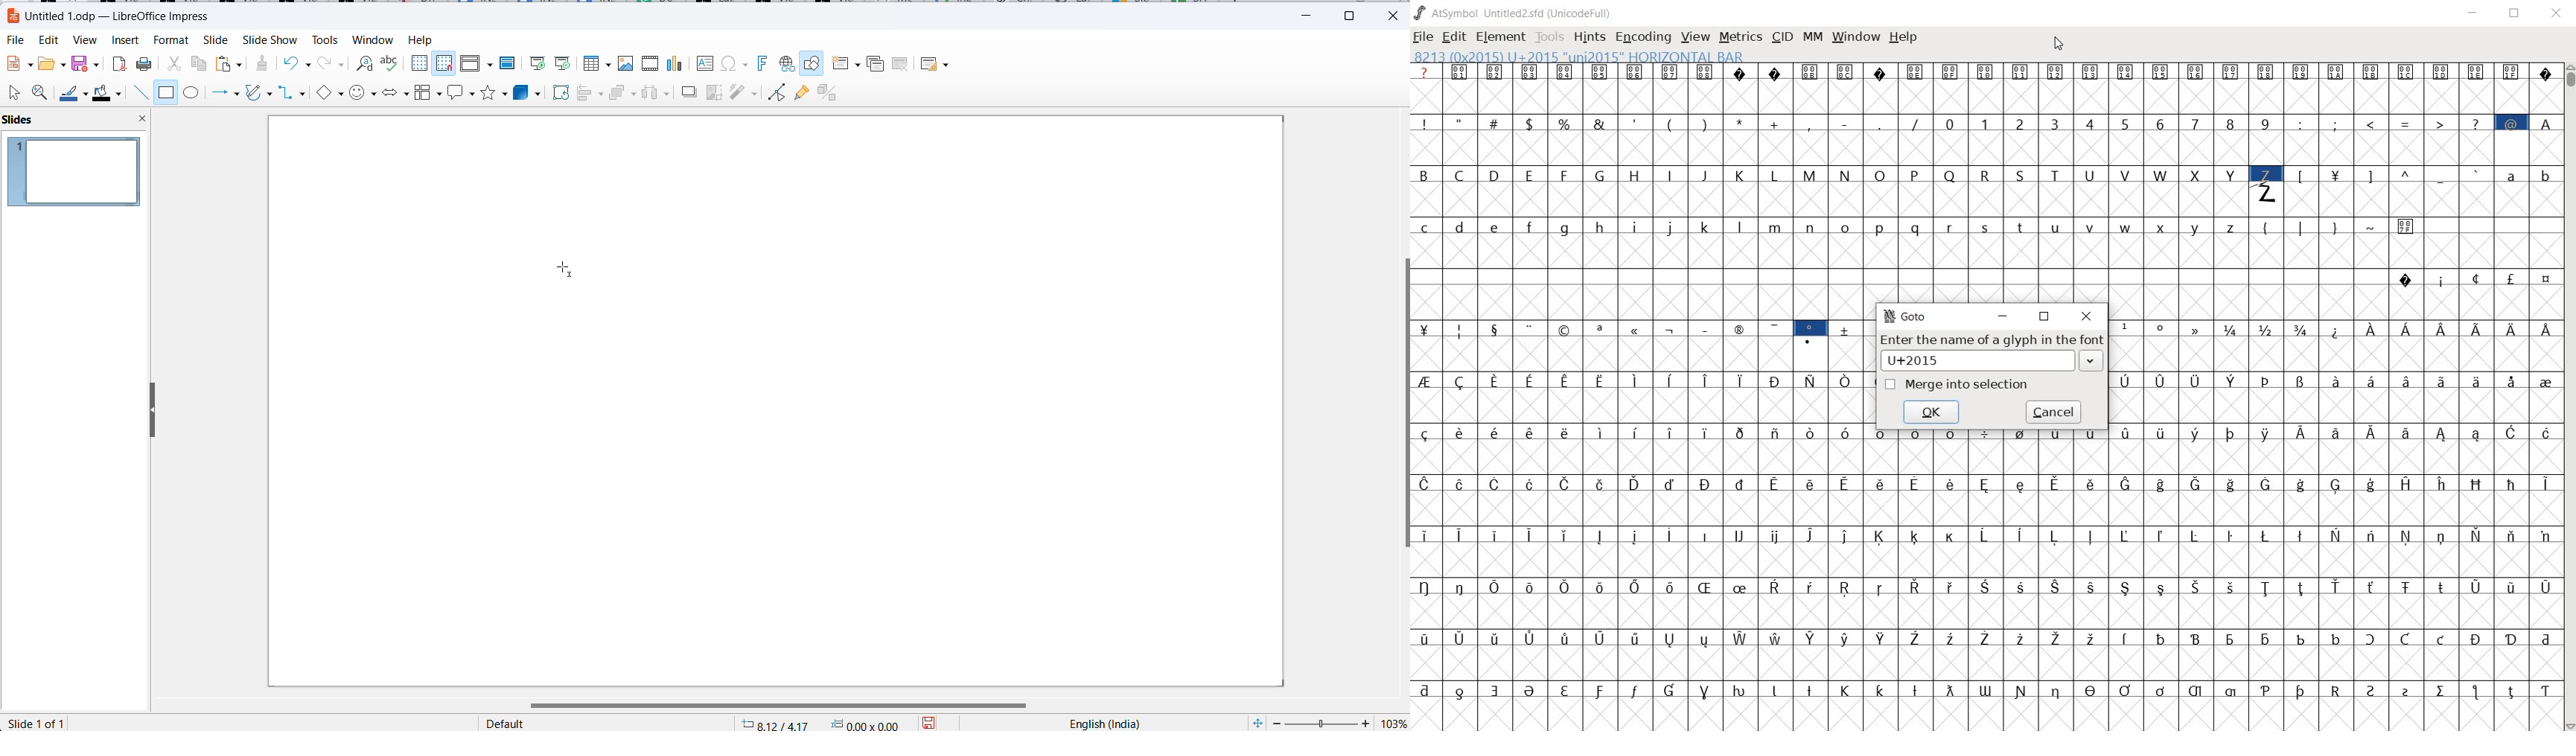 The width and height of the screenshot is (2576, 756). What do you see at coordinates (261, 63) in the screenshot?
I see `clear direct formatting` at bounding box center [261, 63].